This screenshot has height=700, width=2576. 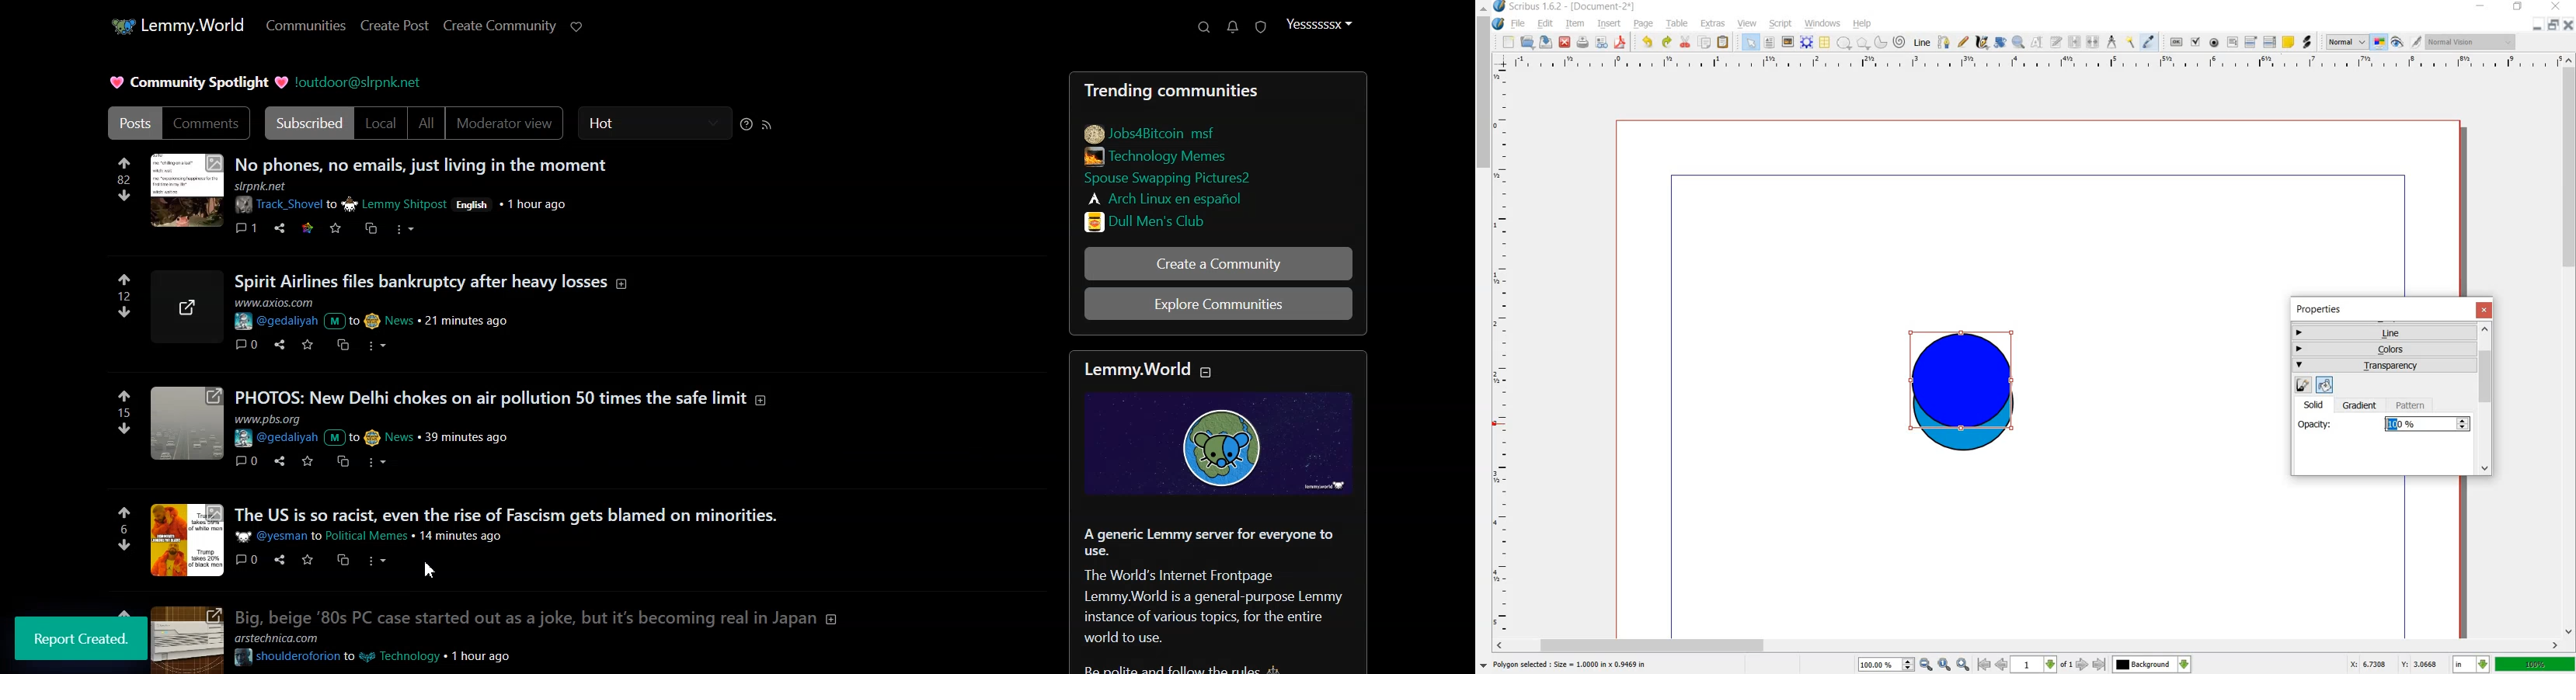 I want to click on Polygon selected : size = 1.0000 in x 1.9469 in, so click(x=1571, y=664).